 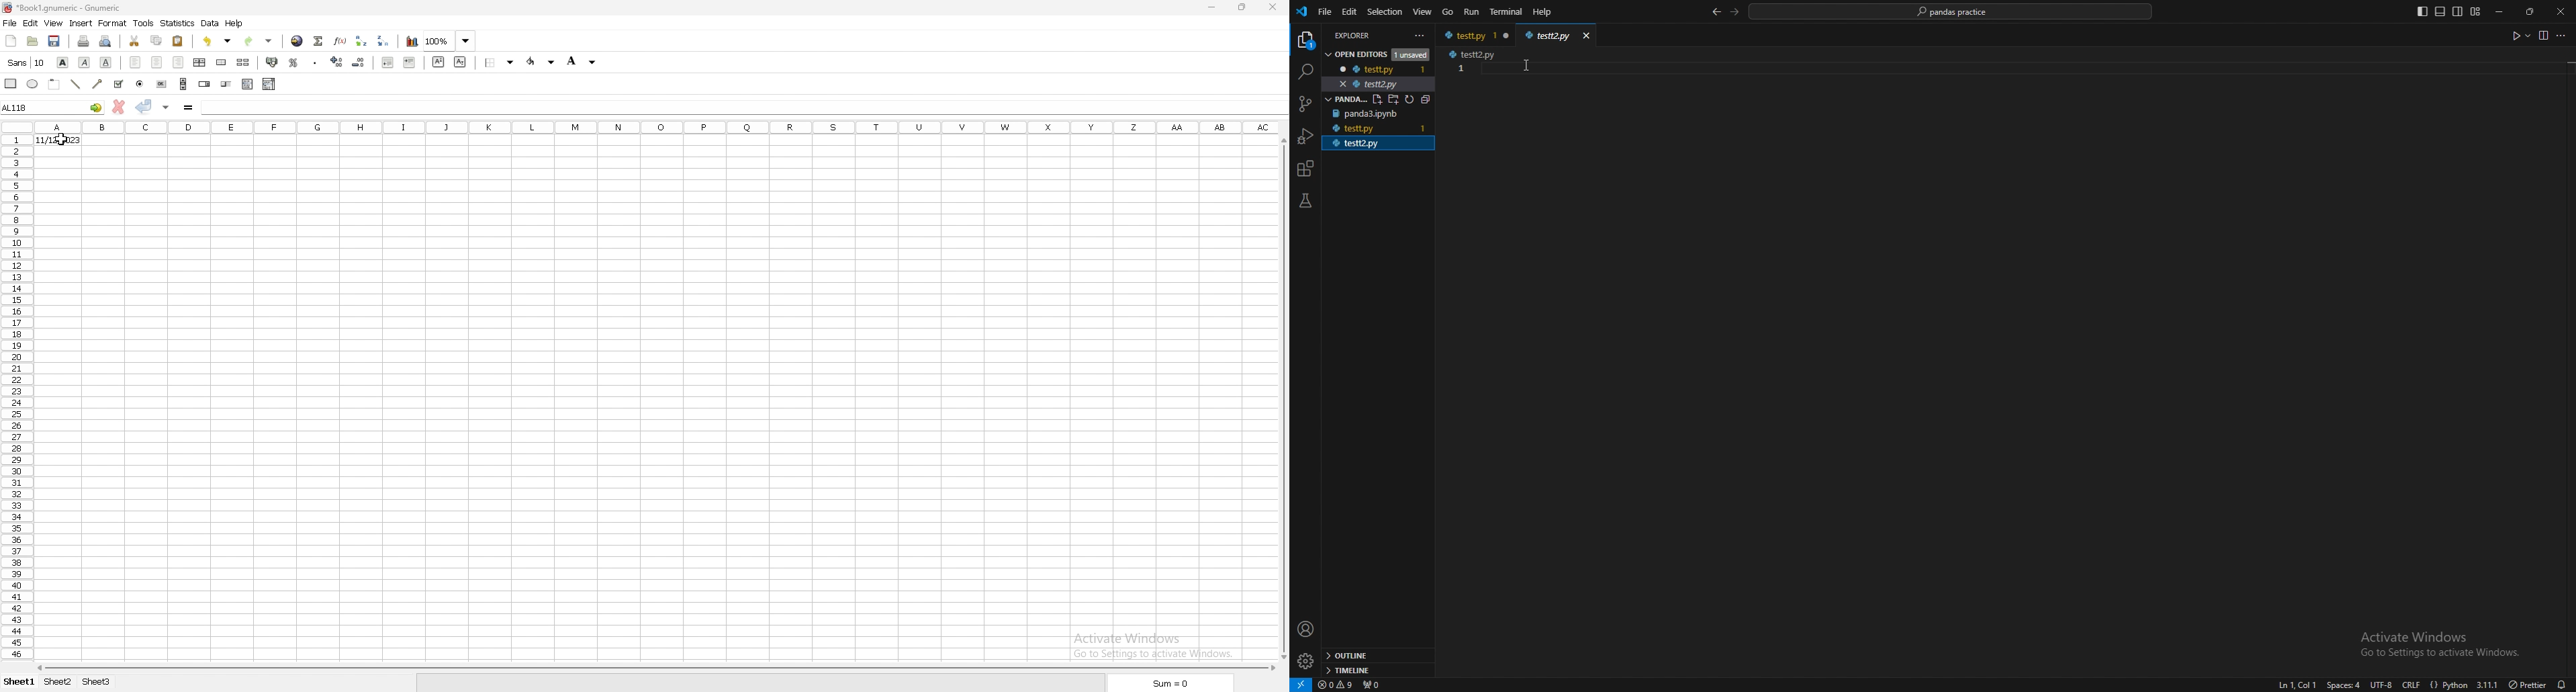 What do you see at coordinates (143, 24) in the screenshot?
I see `tools` at bounding box center [143, 24].